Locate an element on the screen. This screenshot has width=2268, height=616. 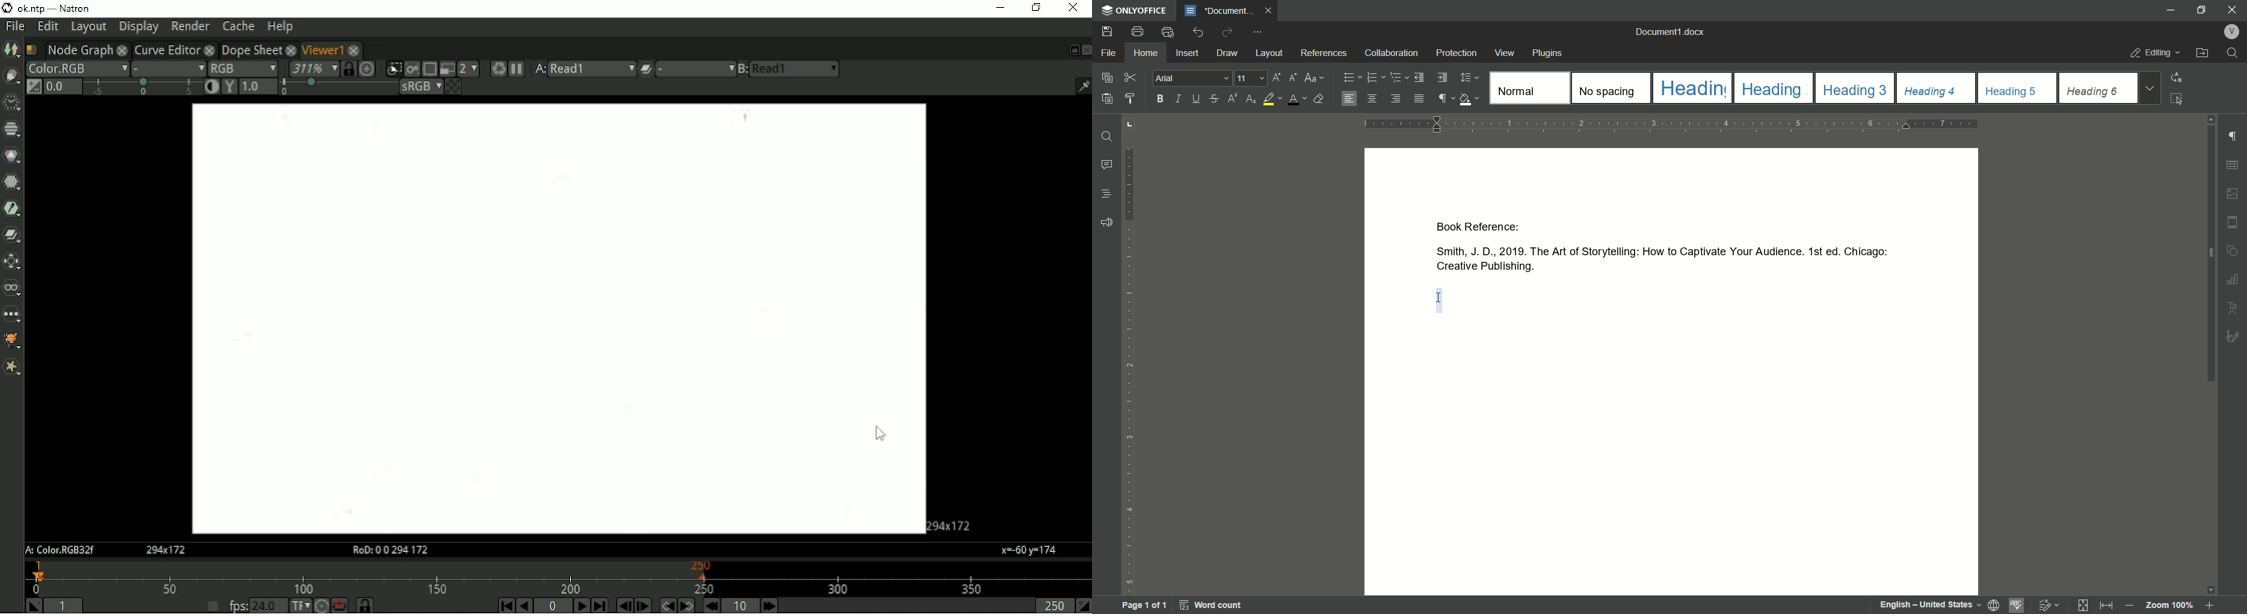
text language is located at coordinates (1932, 604).